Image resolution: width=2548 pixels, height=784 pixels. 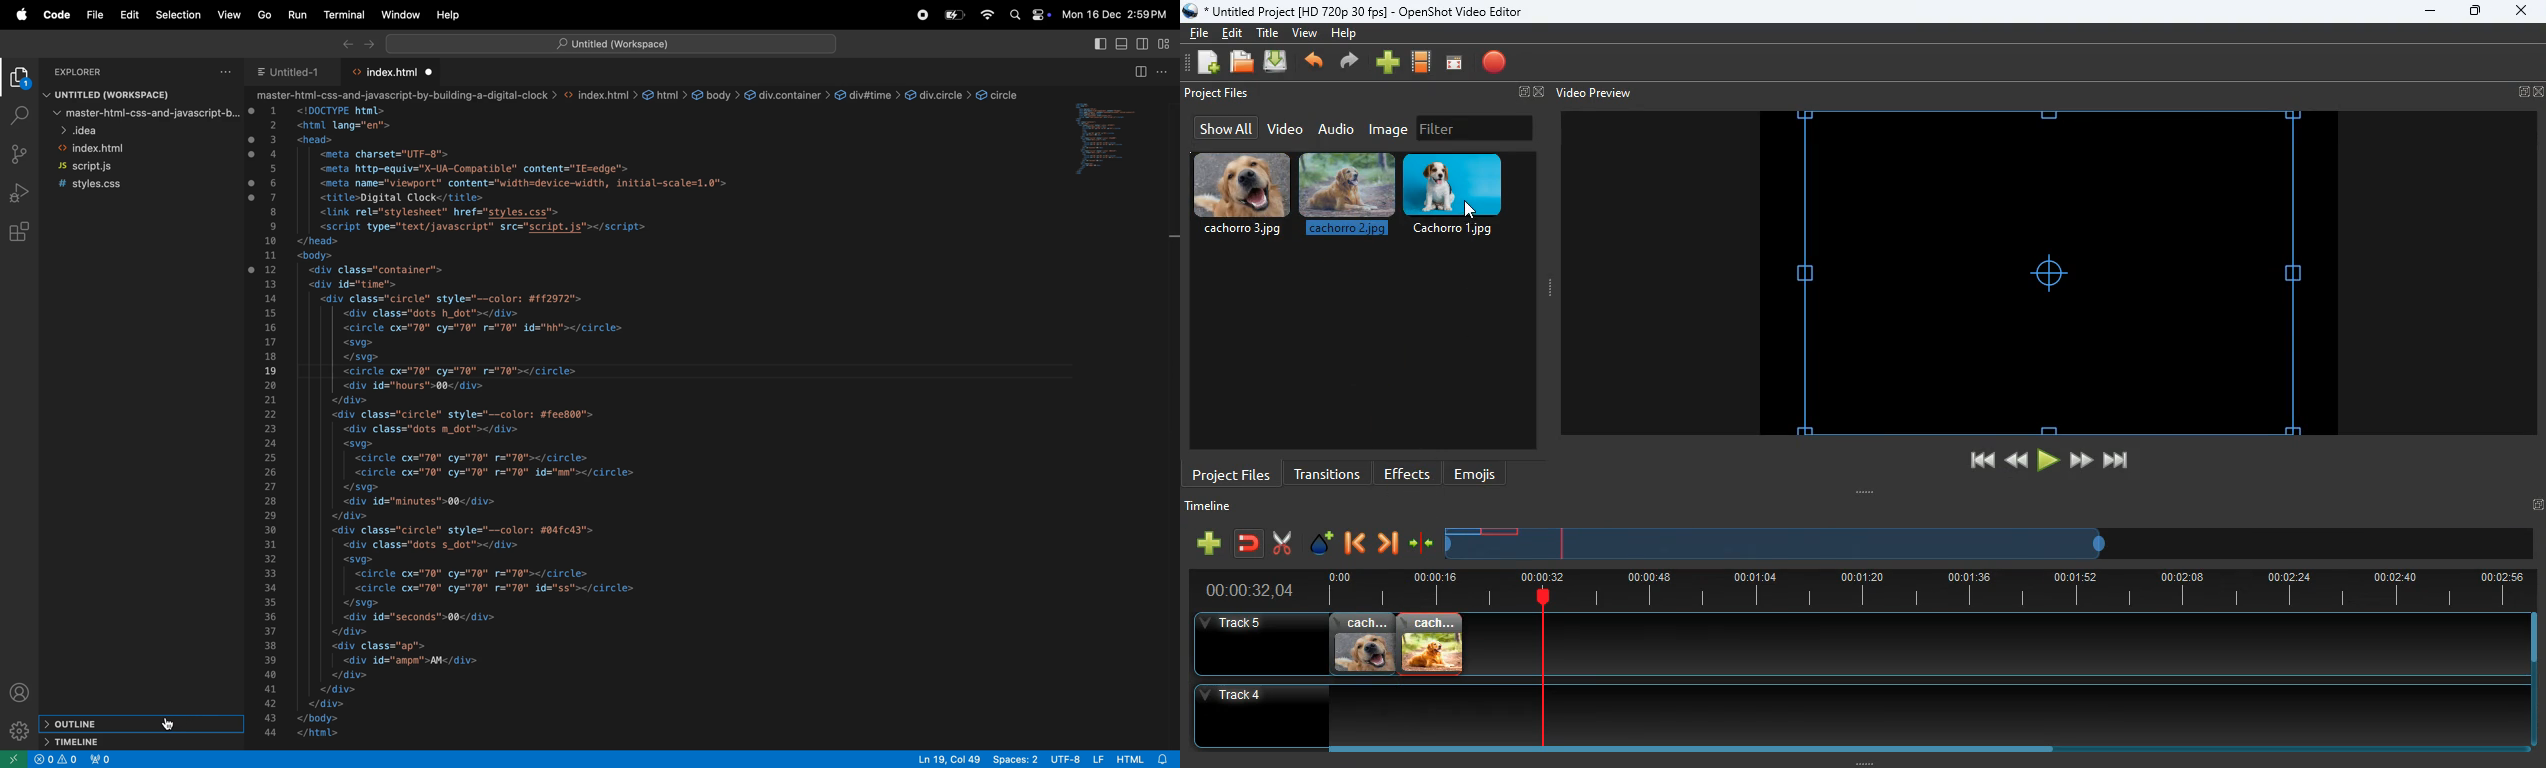 I want to click on timeline, so click(x=1920, y=590).